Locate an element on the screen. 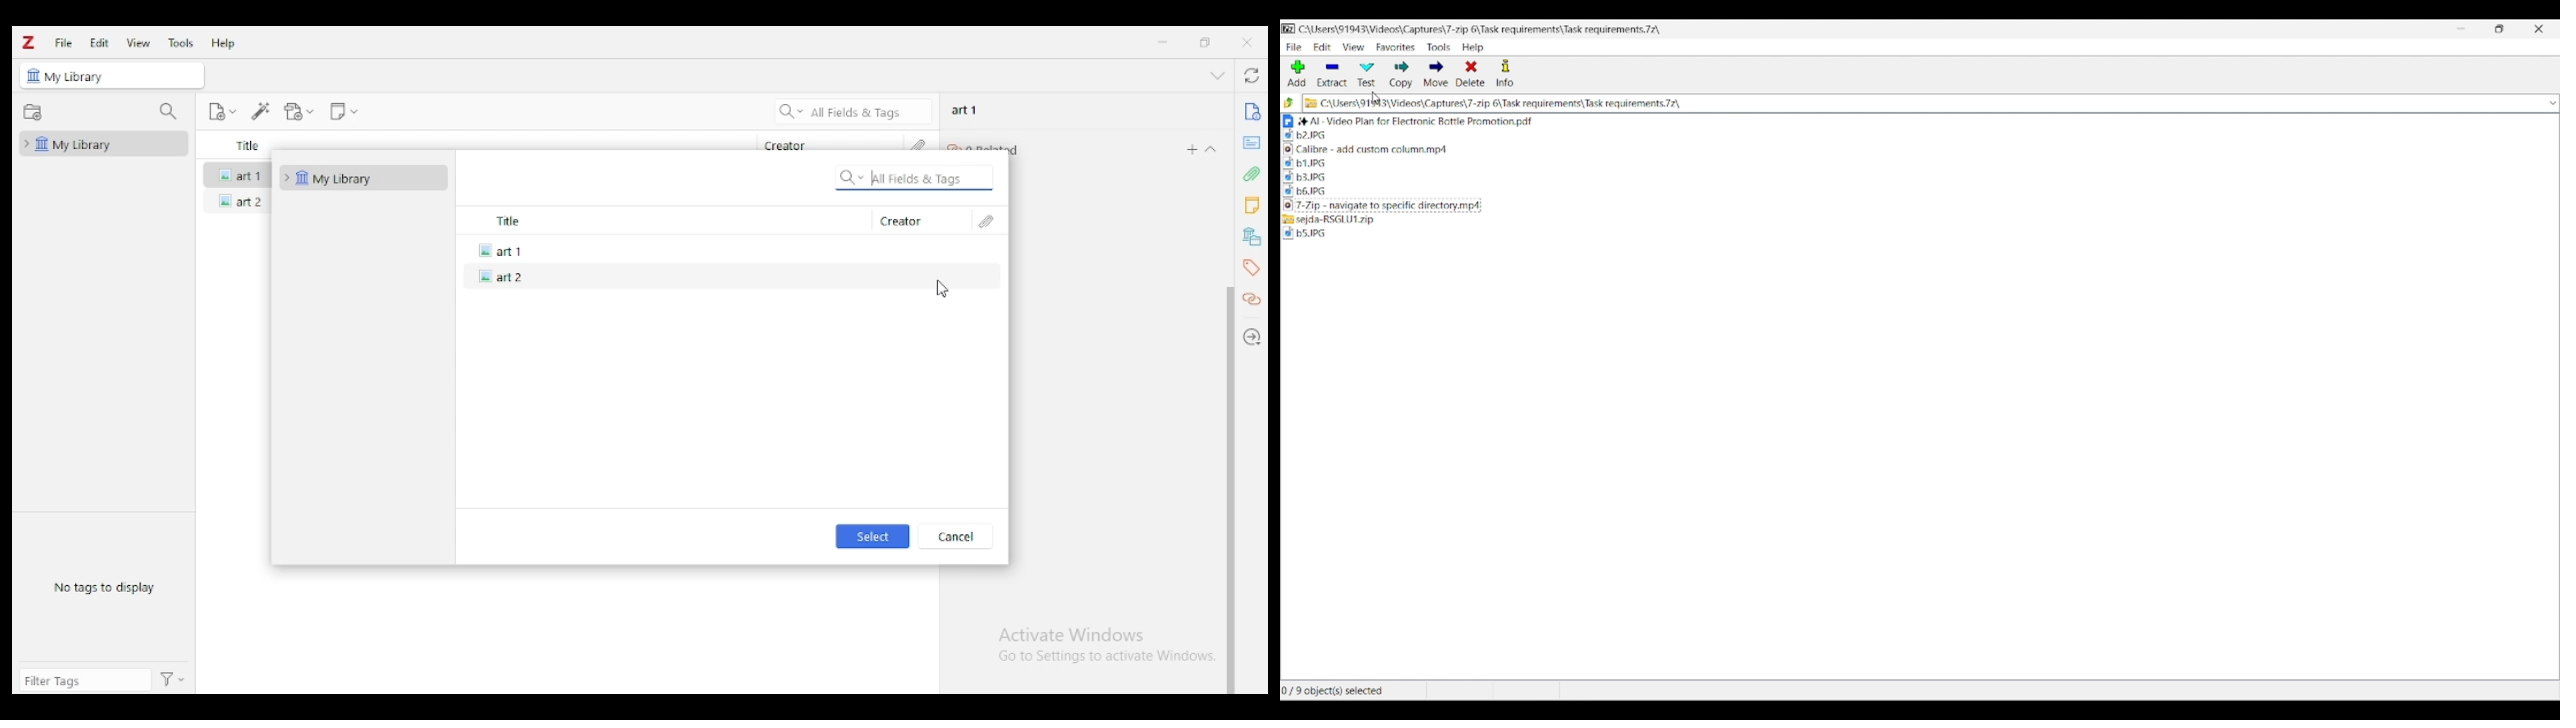  select is located at coordinates (874, 536).